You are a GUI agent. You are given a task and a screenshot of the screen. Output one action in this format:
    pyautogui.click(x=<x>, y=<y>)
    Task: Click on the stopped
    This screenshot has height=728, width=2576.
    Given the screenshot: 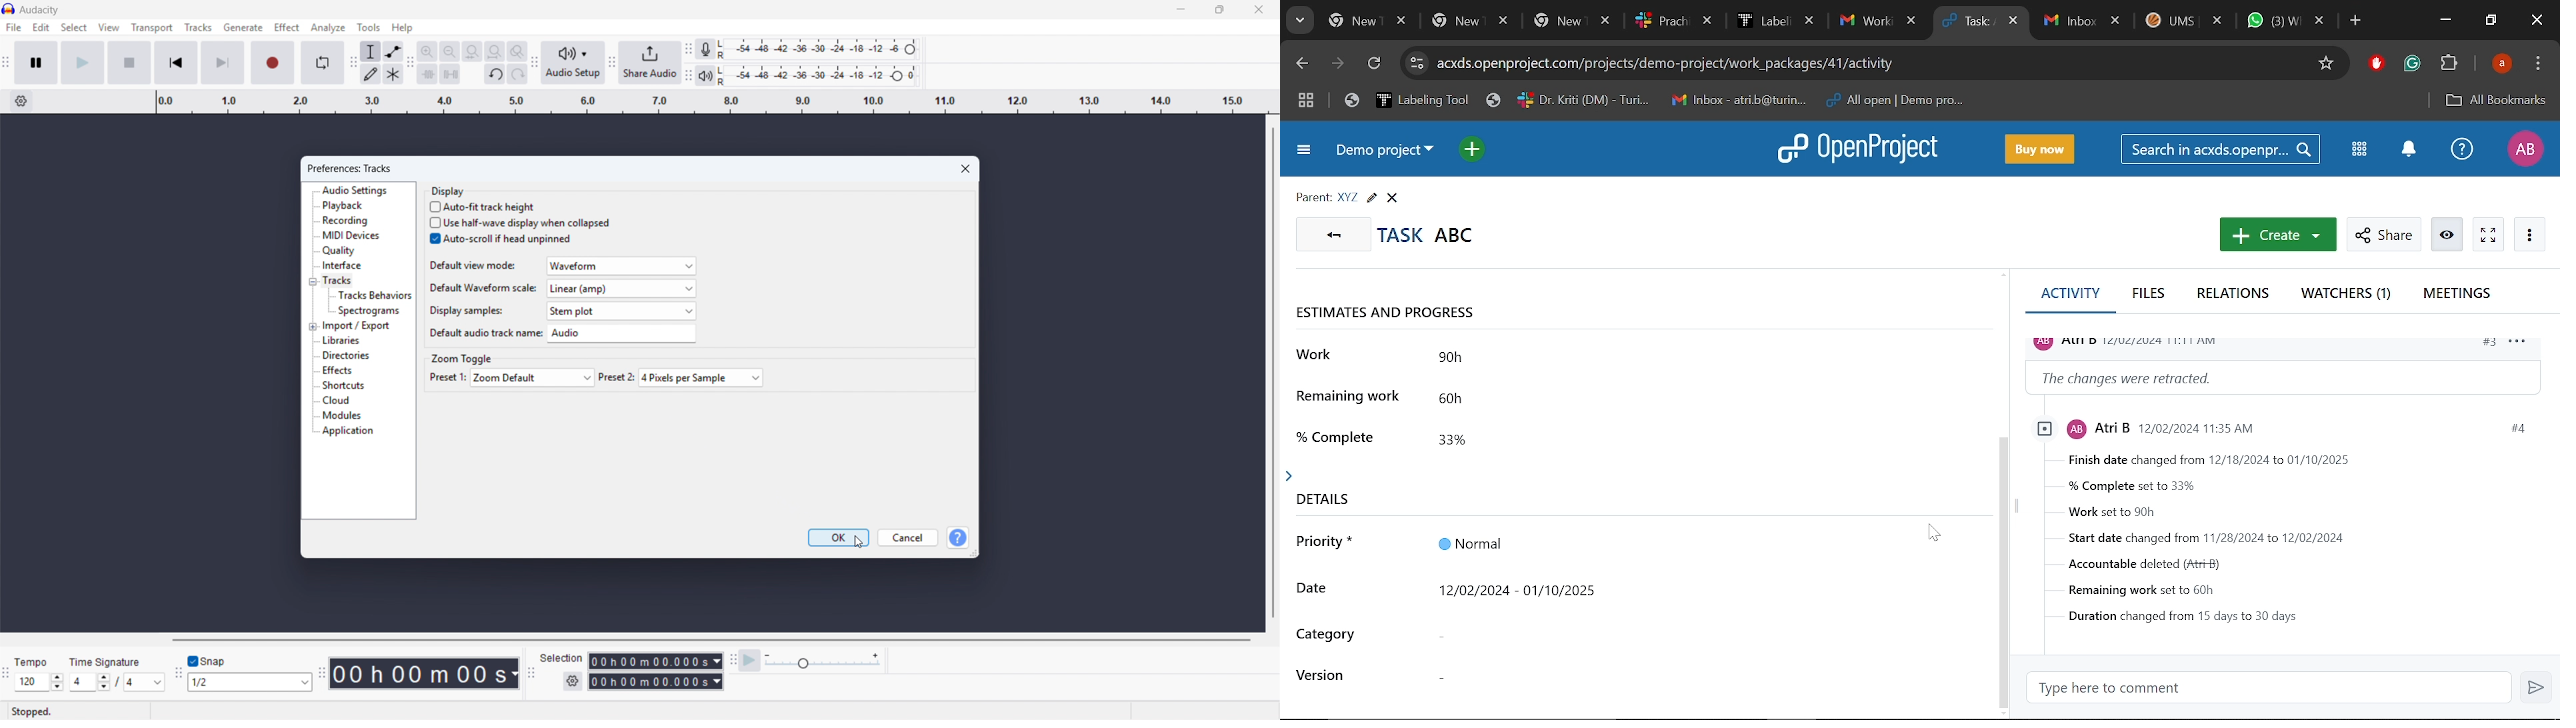 What is the action you would take?
    pyautogui.click(x=32, y=713)
    